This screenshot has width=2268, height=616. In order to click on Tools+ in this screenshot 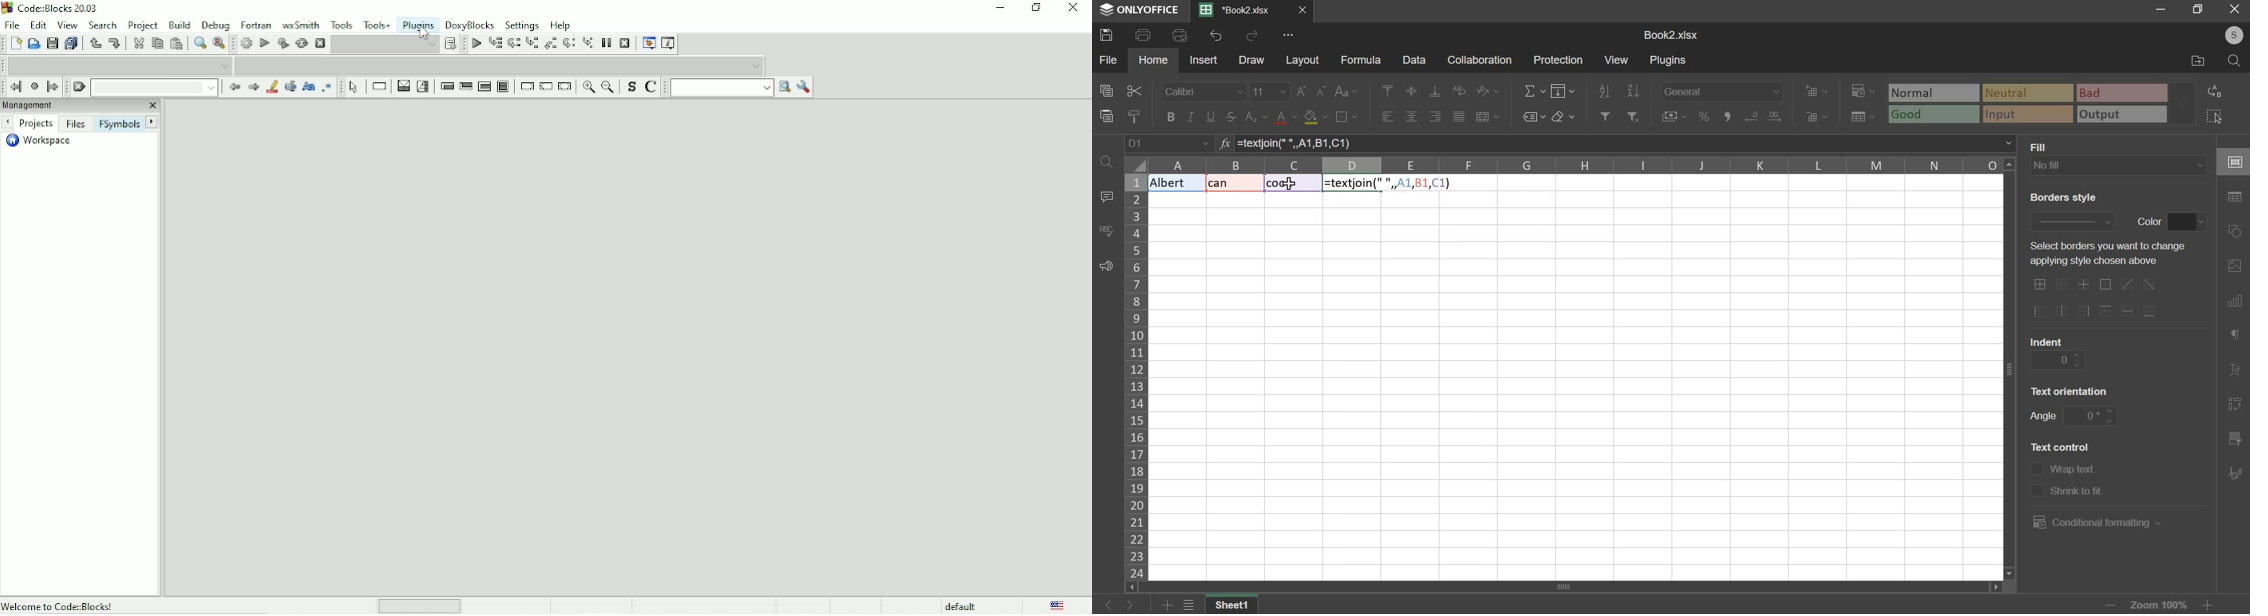, I will do `click(377, 24)`.